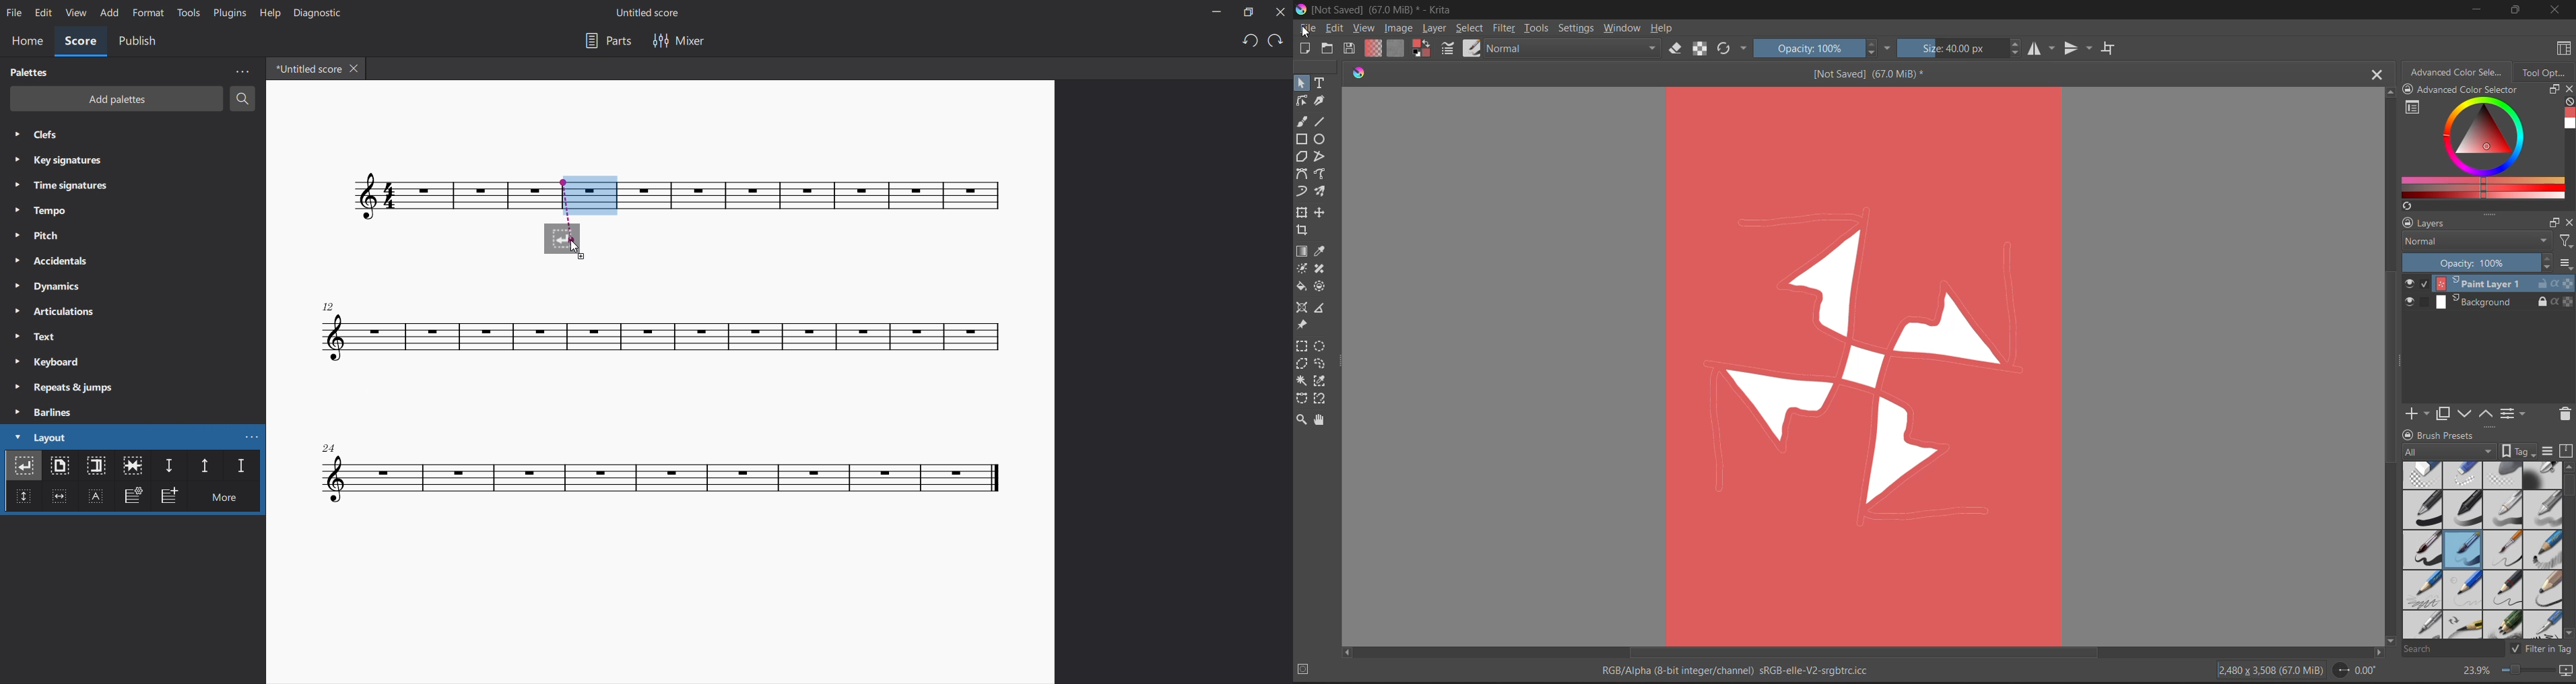 The image size is (2576, 700). I want to click on tools, so click(1323, 287).